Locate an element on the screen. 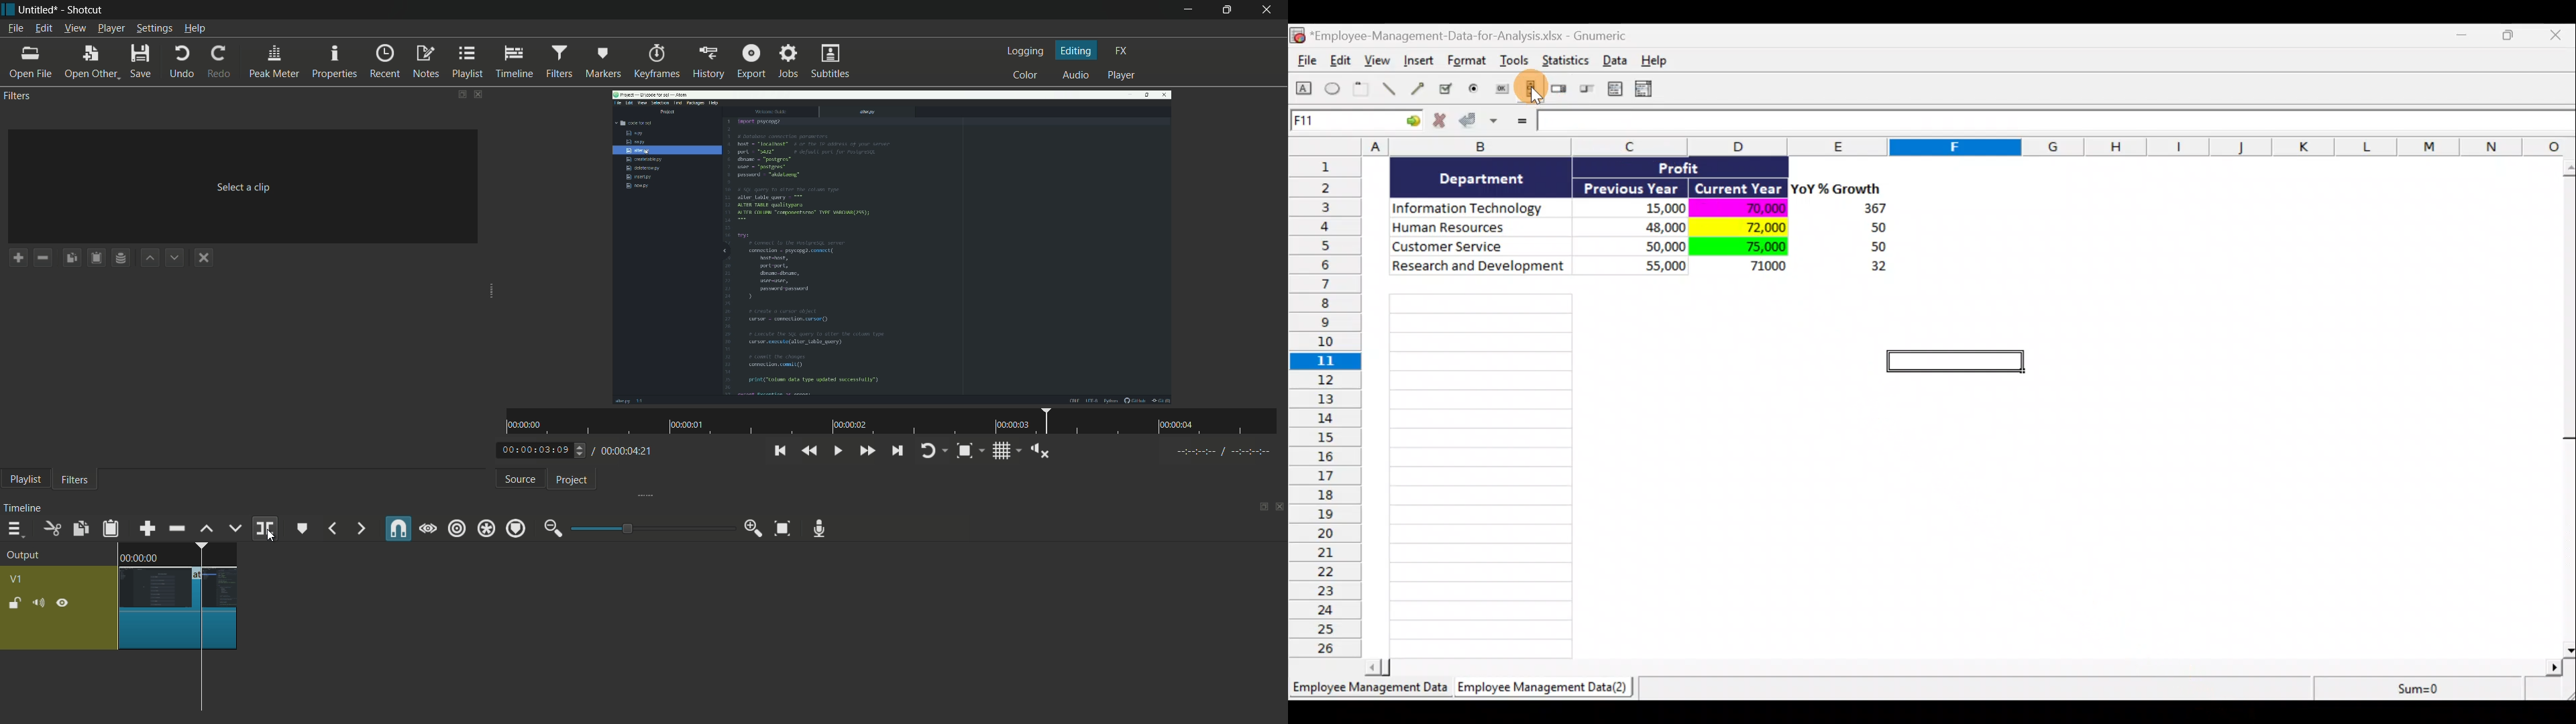 The width and height of the screenshot is (2576, 728). Document name is located at coordinates (1466, 37).